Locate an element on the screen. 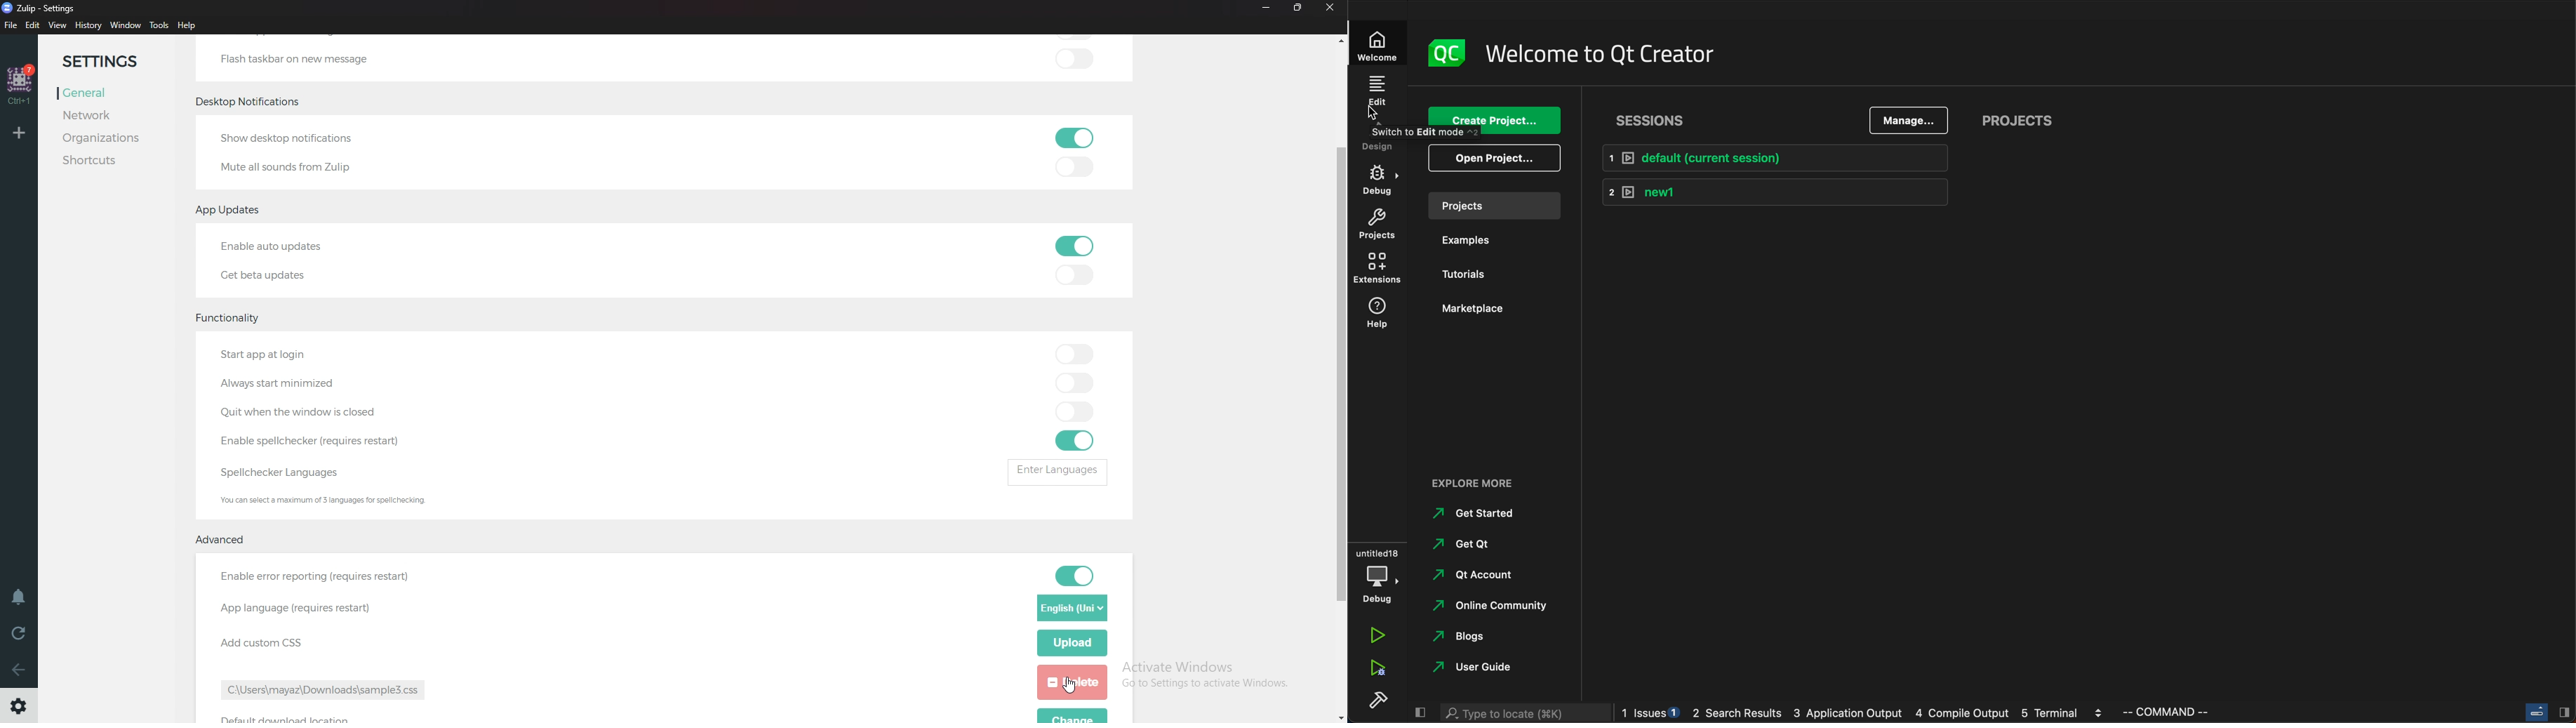 The height and width of the screenshot is (728, 2576). toggle is located at coordinates (1079, 576).